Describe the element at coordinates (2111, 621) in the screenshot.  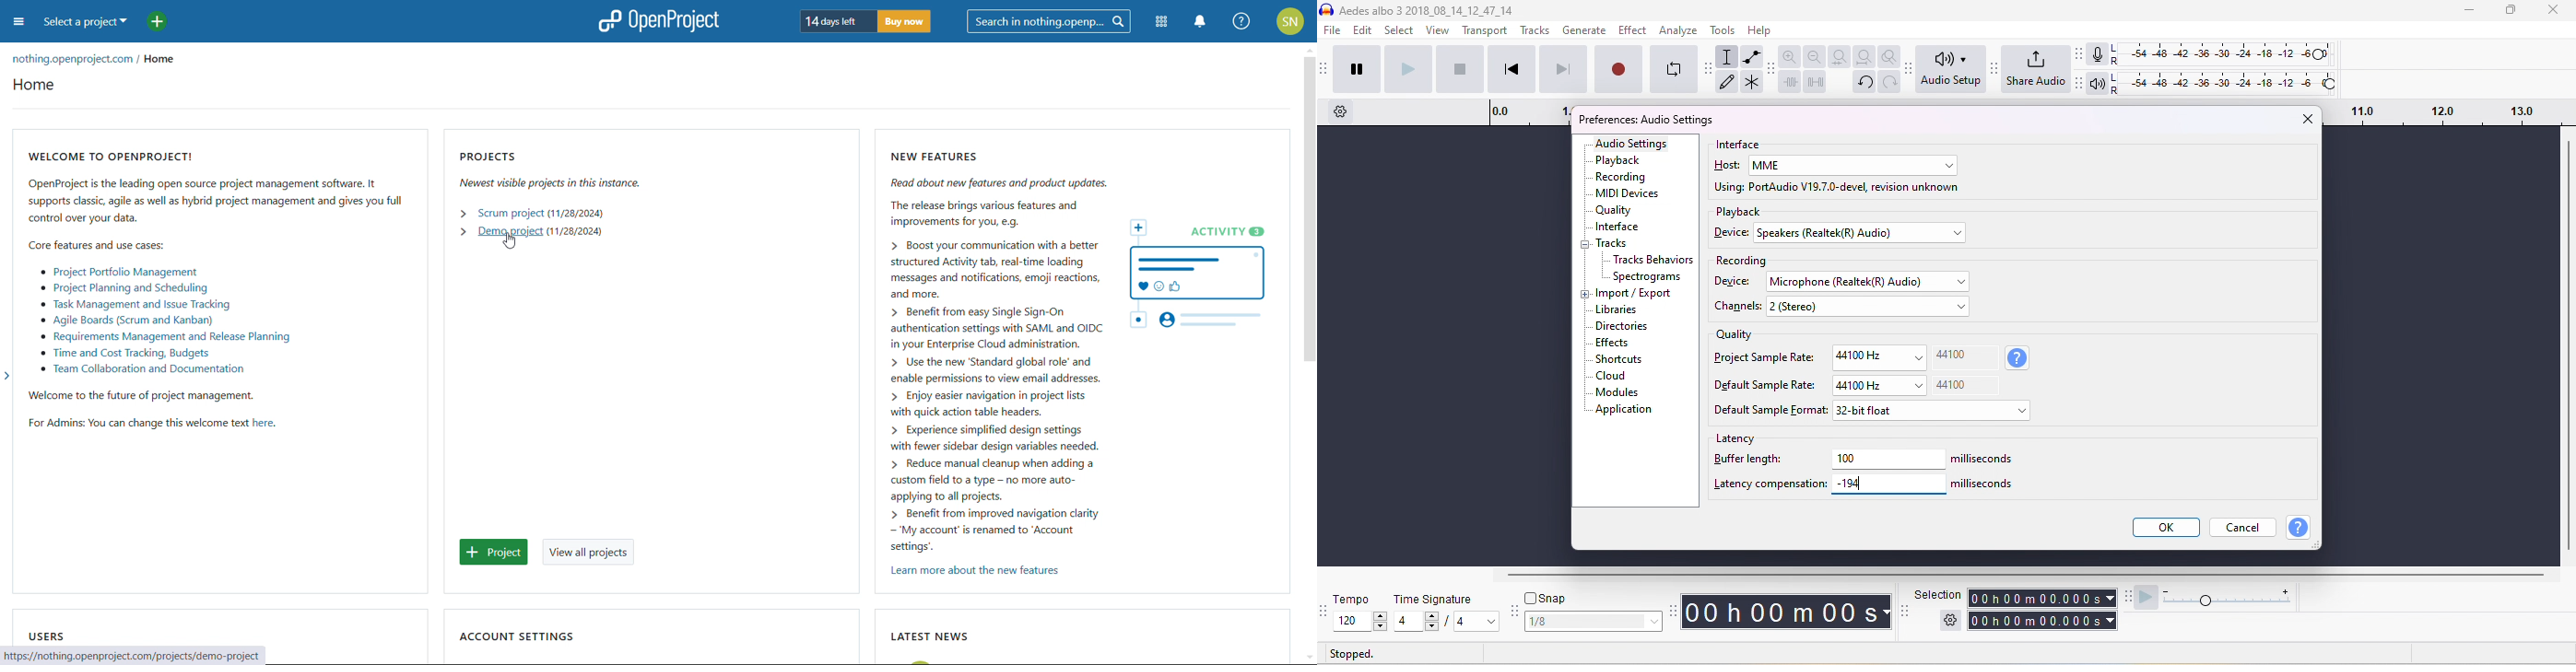
I see `select time parameter` at that location.